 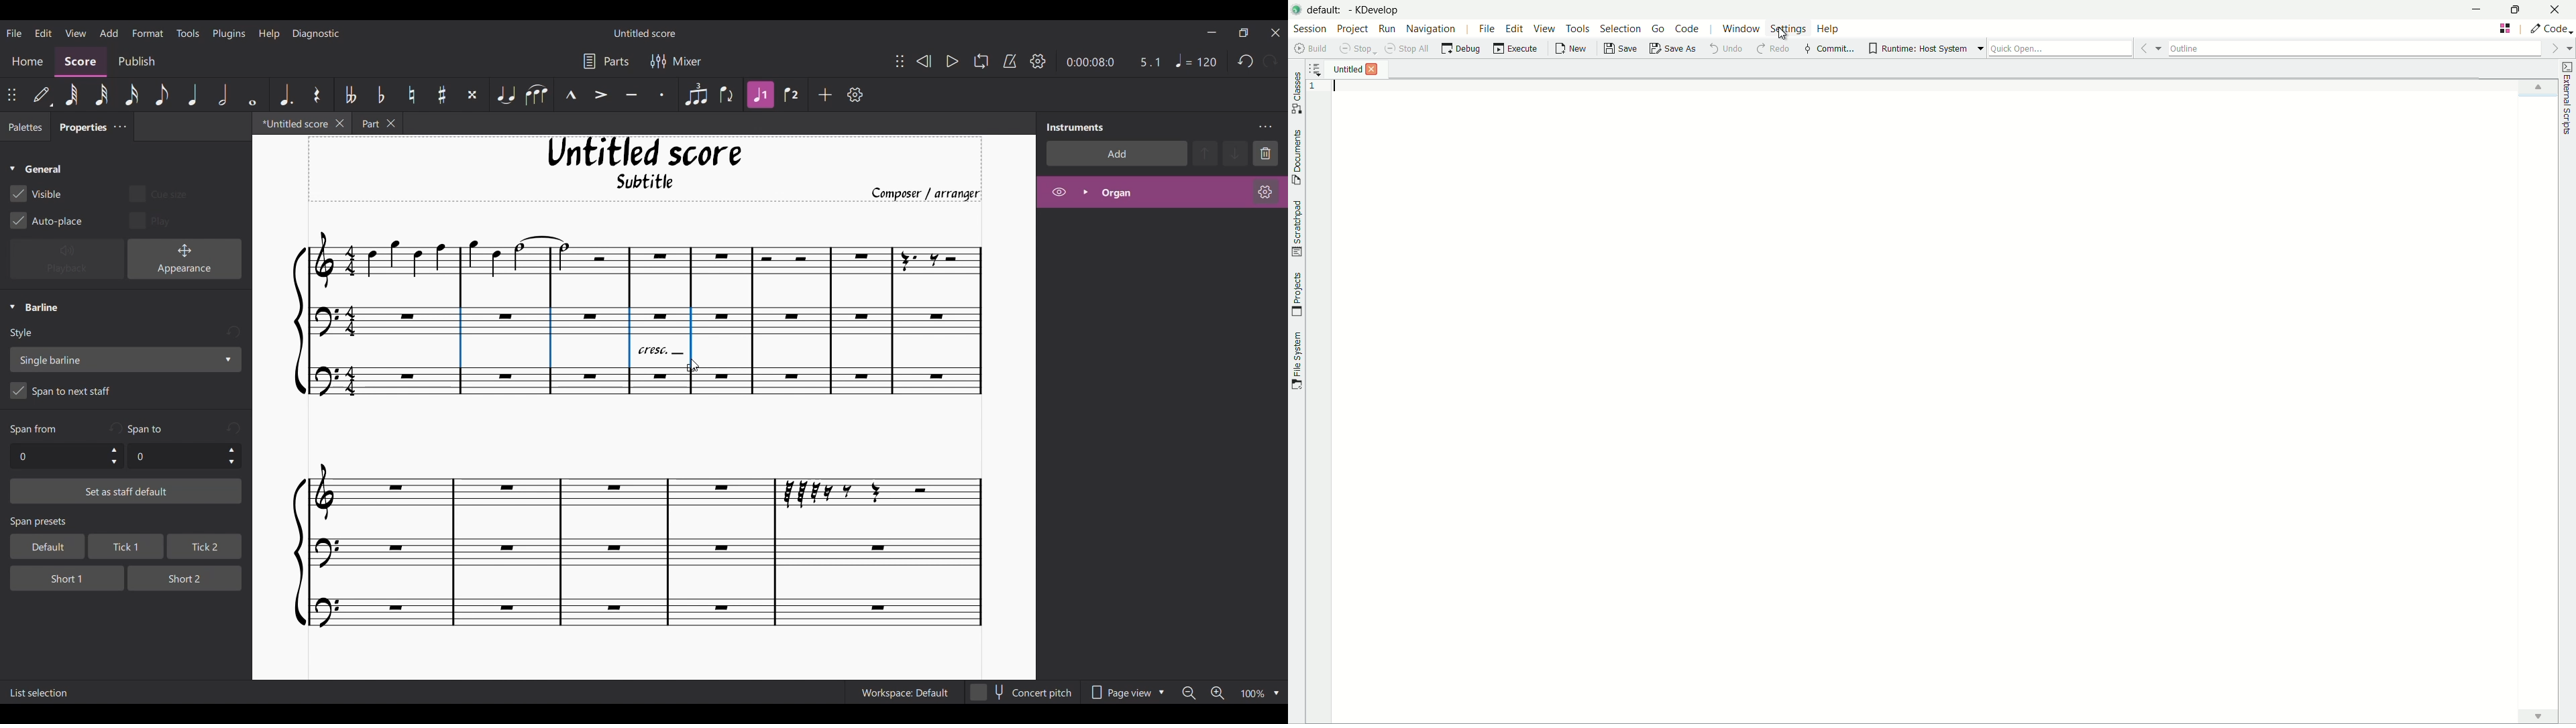 I want to click on Format menu, so click(x=148, y=32).